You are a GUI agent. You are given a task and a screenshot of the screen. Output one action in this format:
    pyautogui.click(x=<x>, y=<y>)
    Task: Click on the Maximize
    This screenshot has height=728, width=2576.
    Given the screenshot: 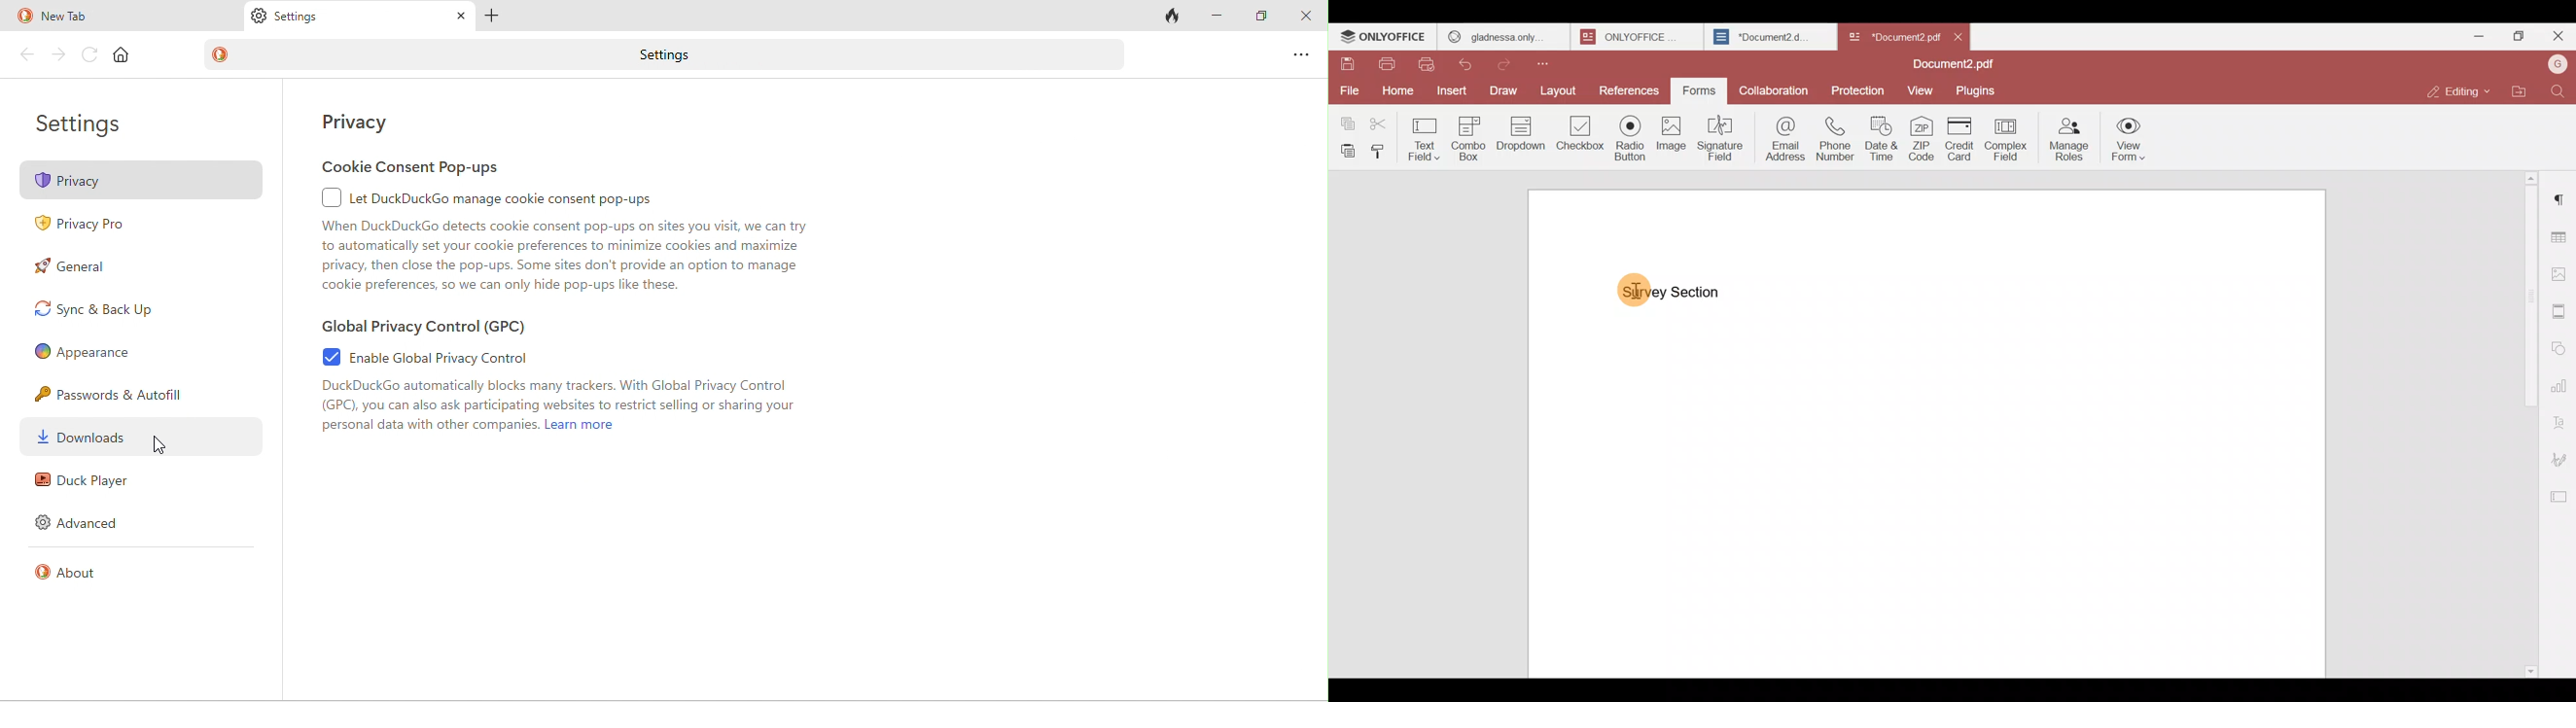 What is the action you would take?
    pyautogui.click(x=2522, y=36)
    